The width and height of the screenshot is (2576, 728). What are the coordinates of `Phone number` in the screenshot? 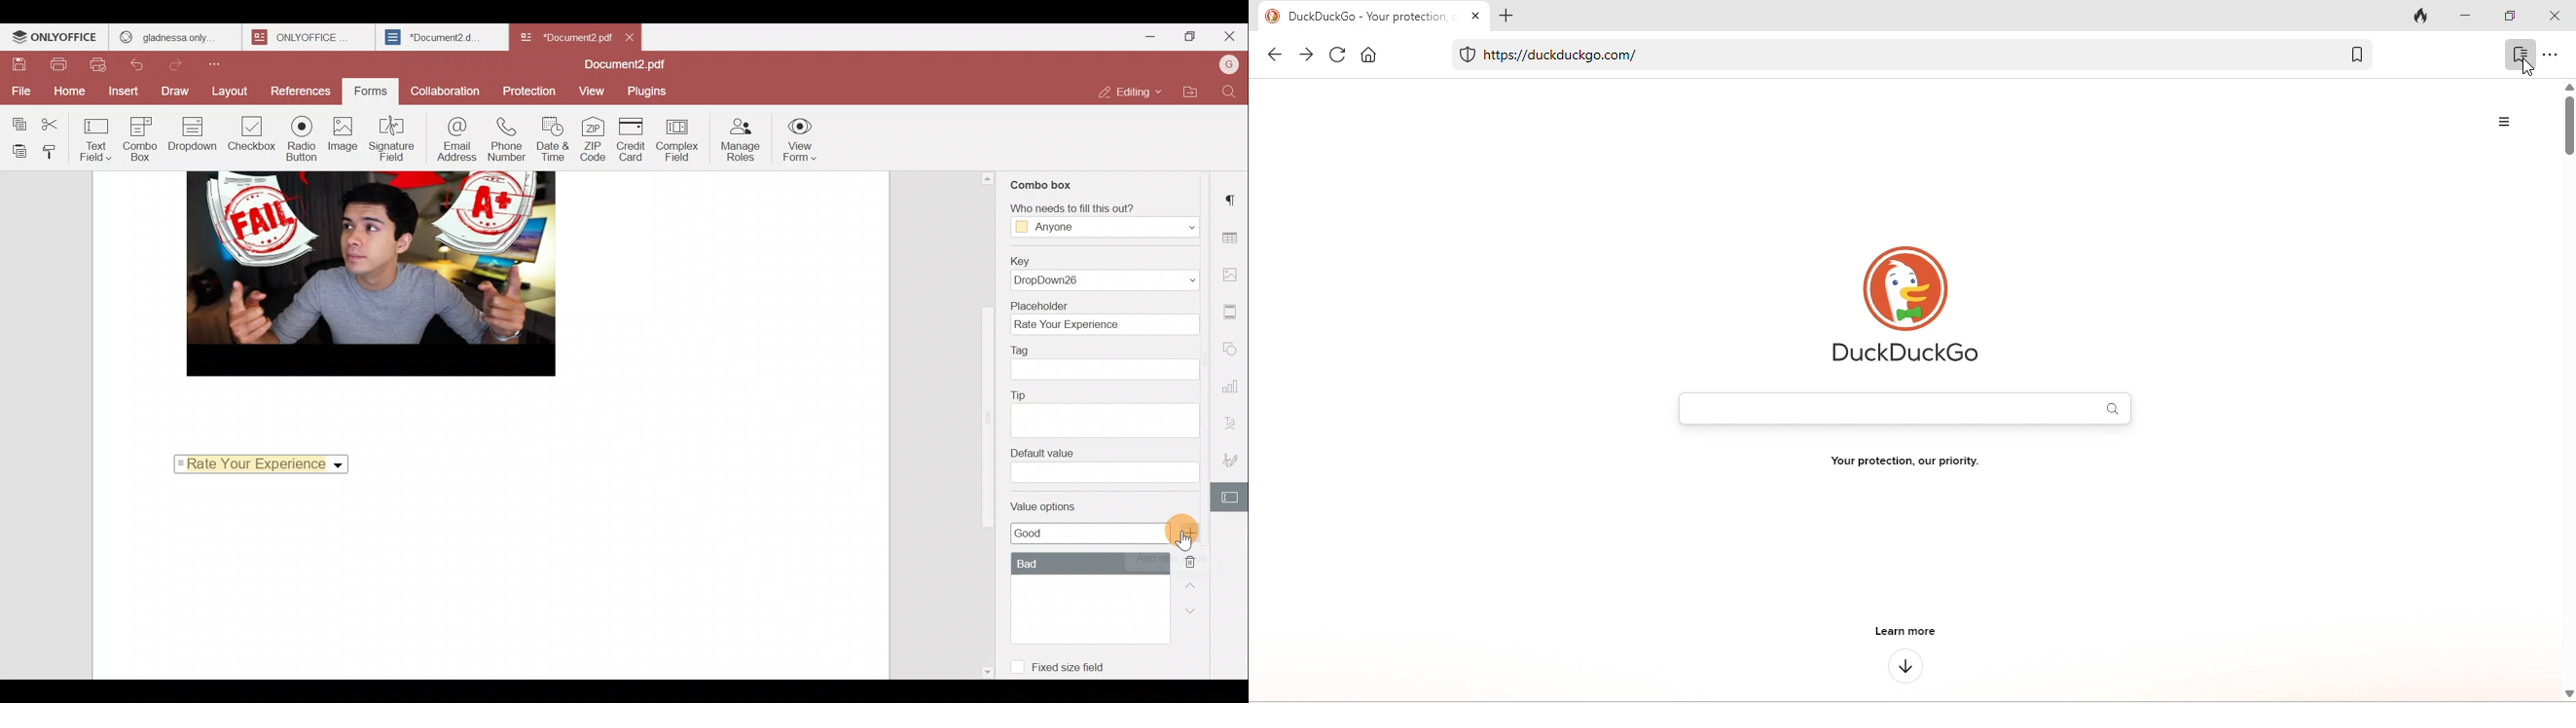 It's located at (507, 141).